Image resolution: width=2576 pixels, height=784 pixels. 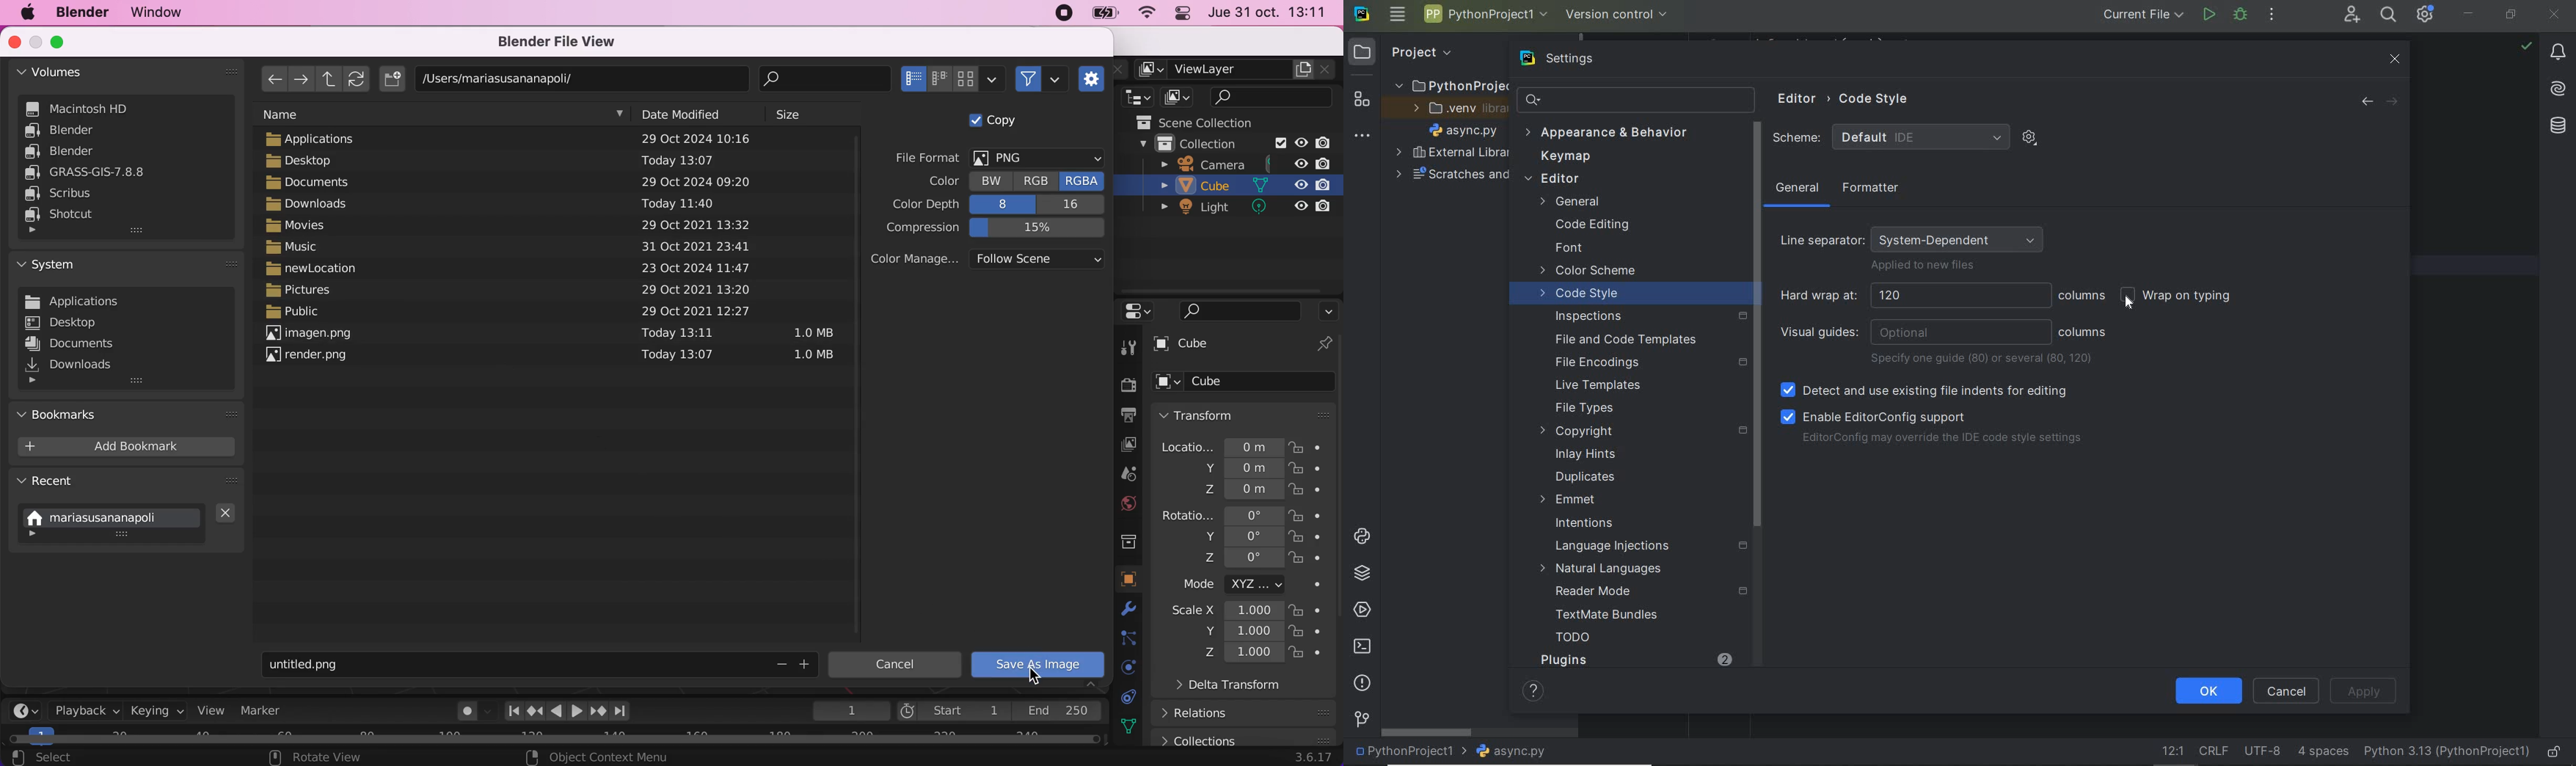 I want to click on Jump to previous keyframe, so click(x=534, y=709).